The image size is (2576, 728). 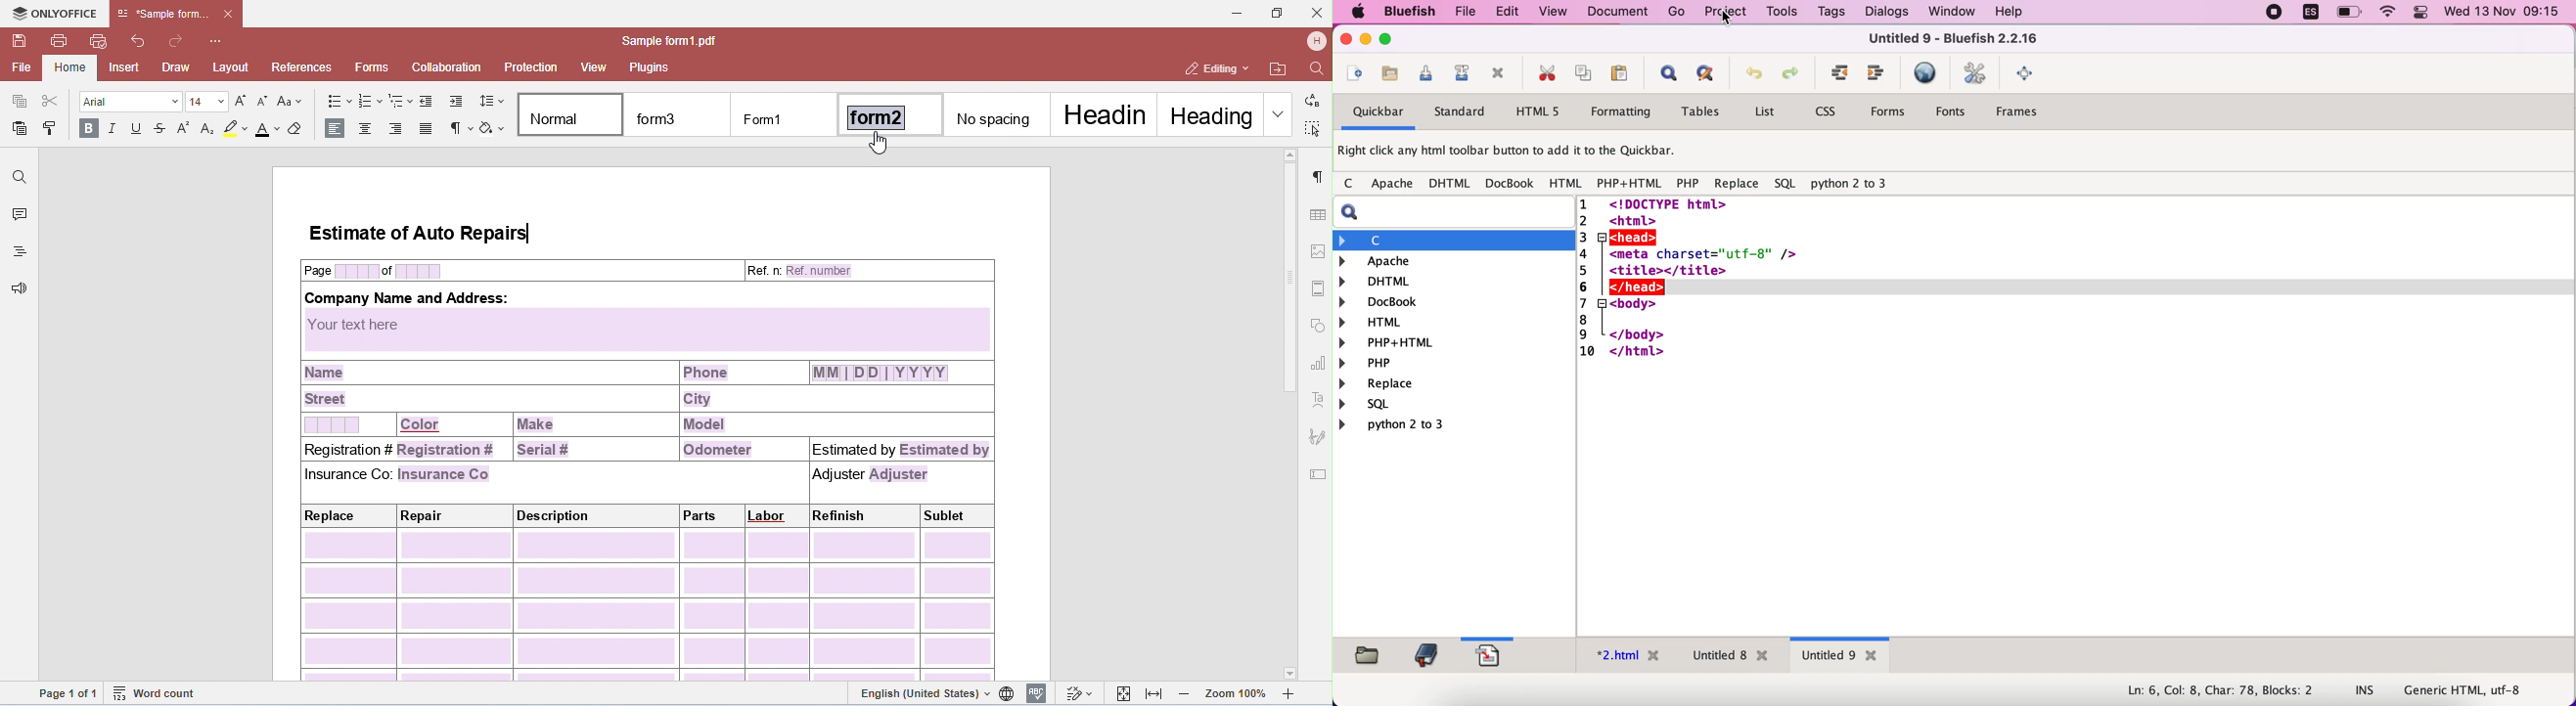 What do you see at coordinates (1461, 114) in the screenshot?
I see `standard` at bounding box center [1461, 114].